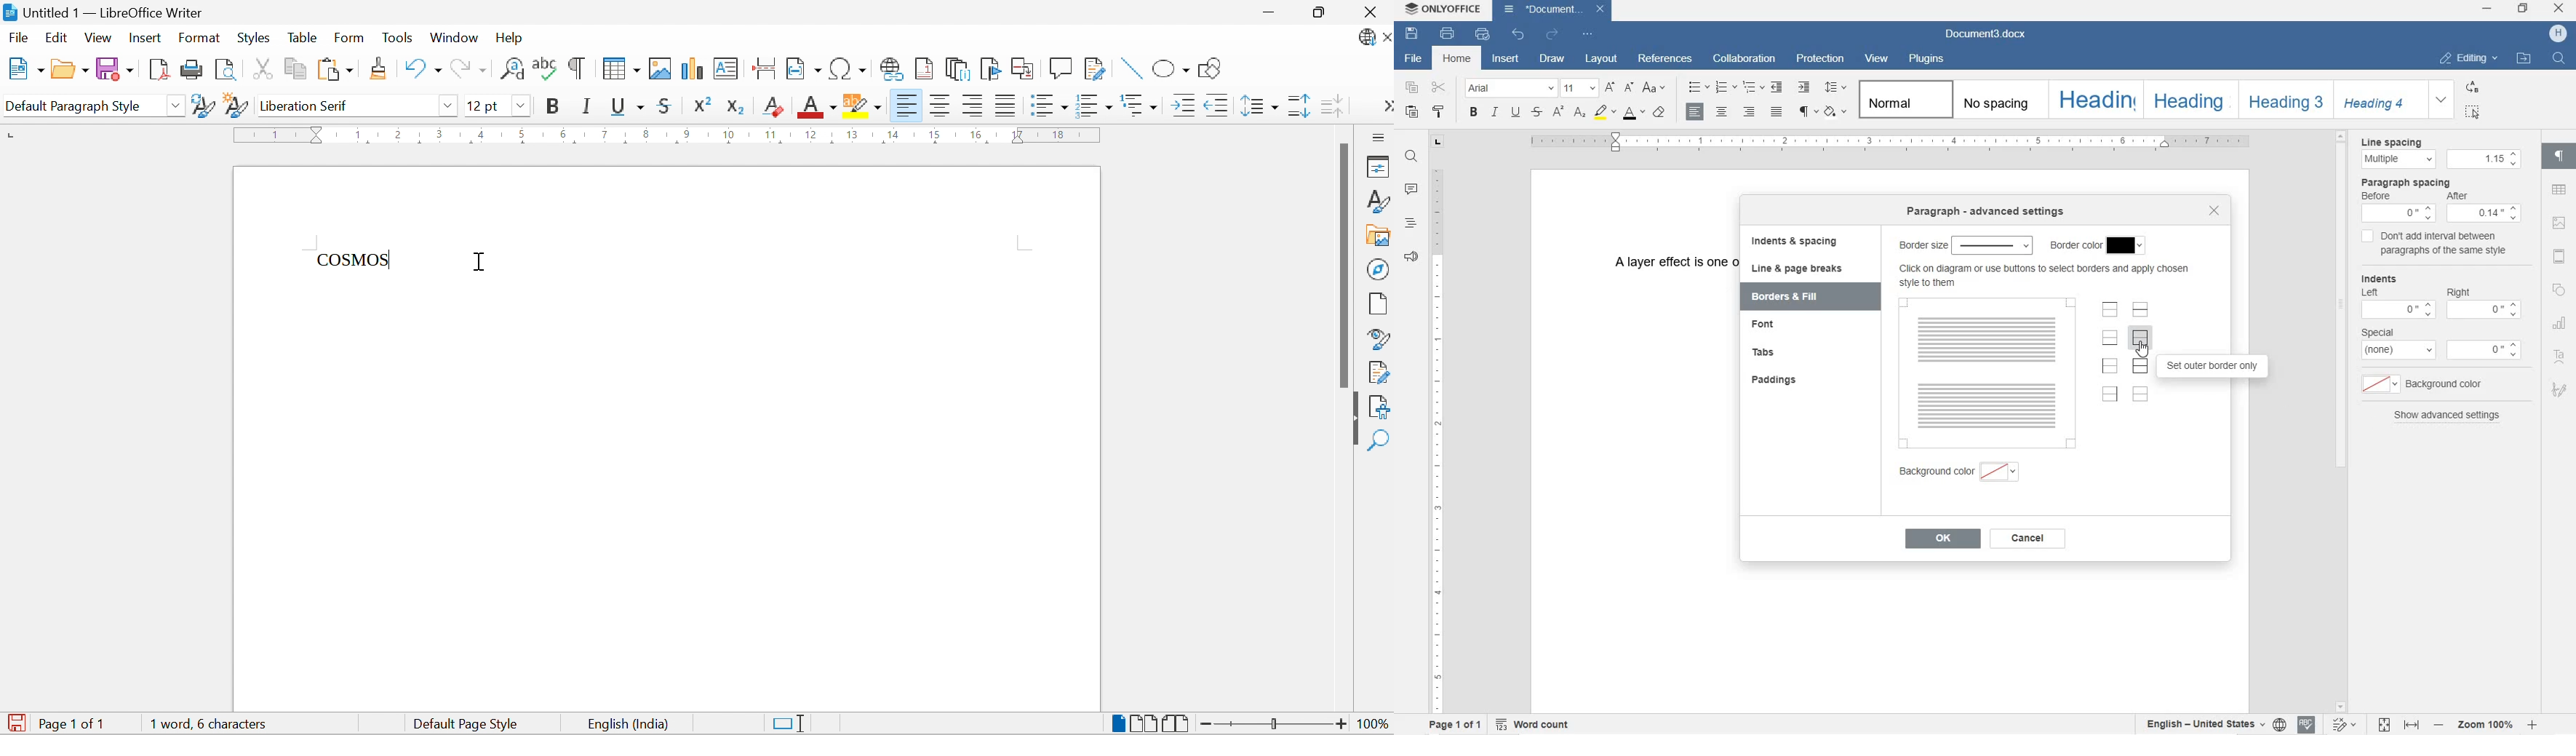 This screenshot has width=2576, height=756. Describe the element at coordinates (668, 106) in the screenshot. I see `Strikethrough` at that location.